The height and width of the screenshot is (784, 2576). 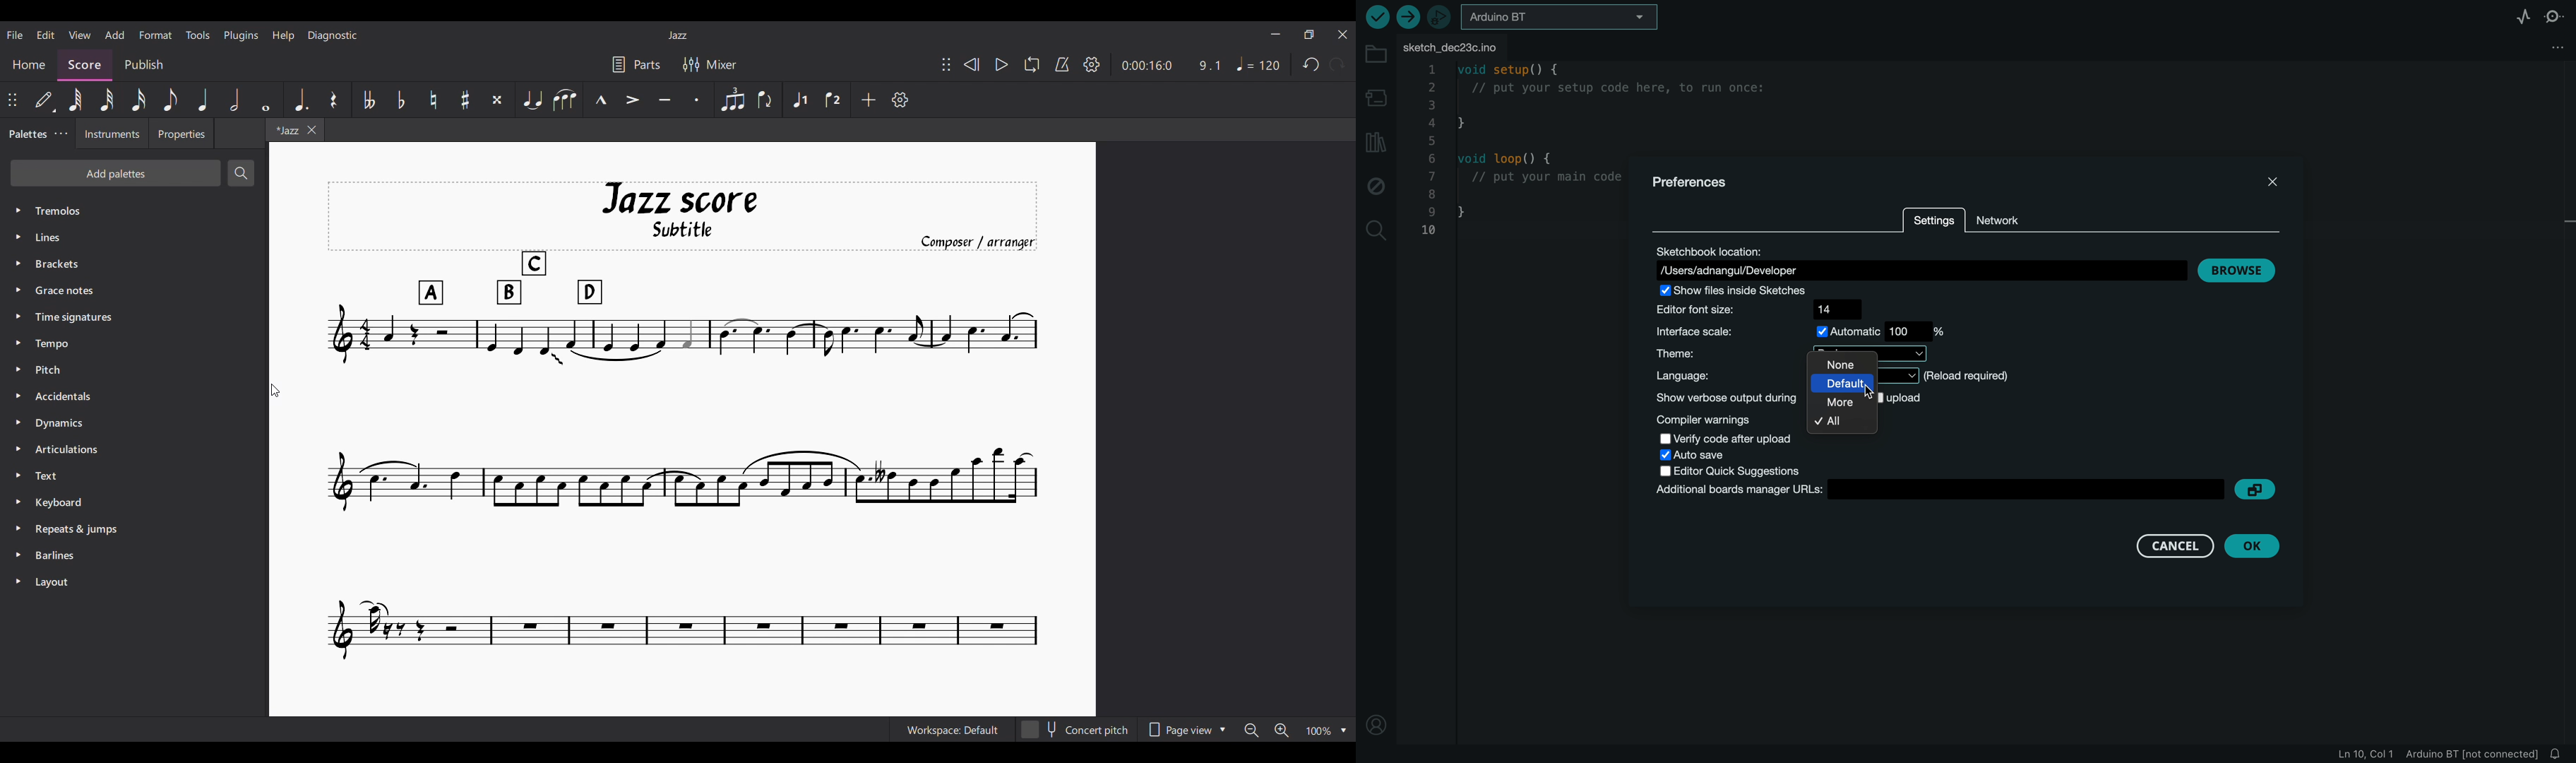 I want to click on Tuplet, so click(x=734, y=100).